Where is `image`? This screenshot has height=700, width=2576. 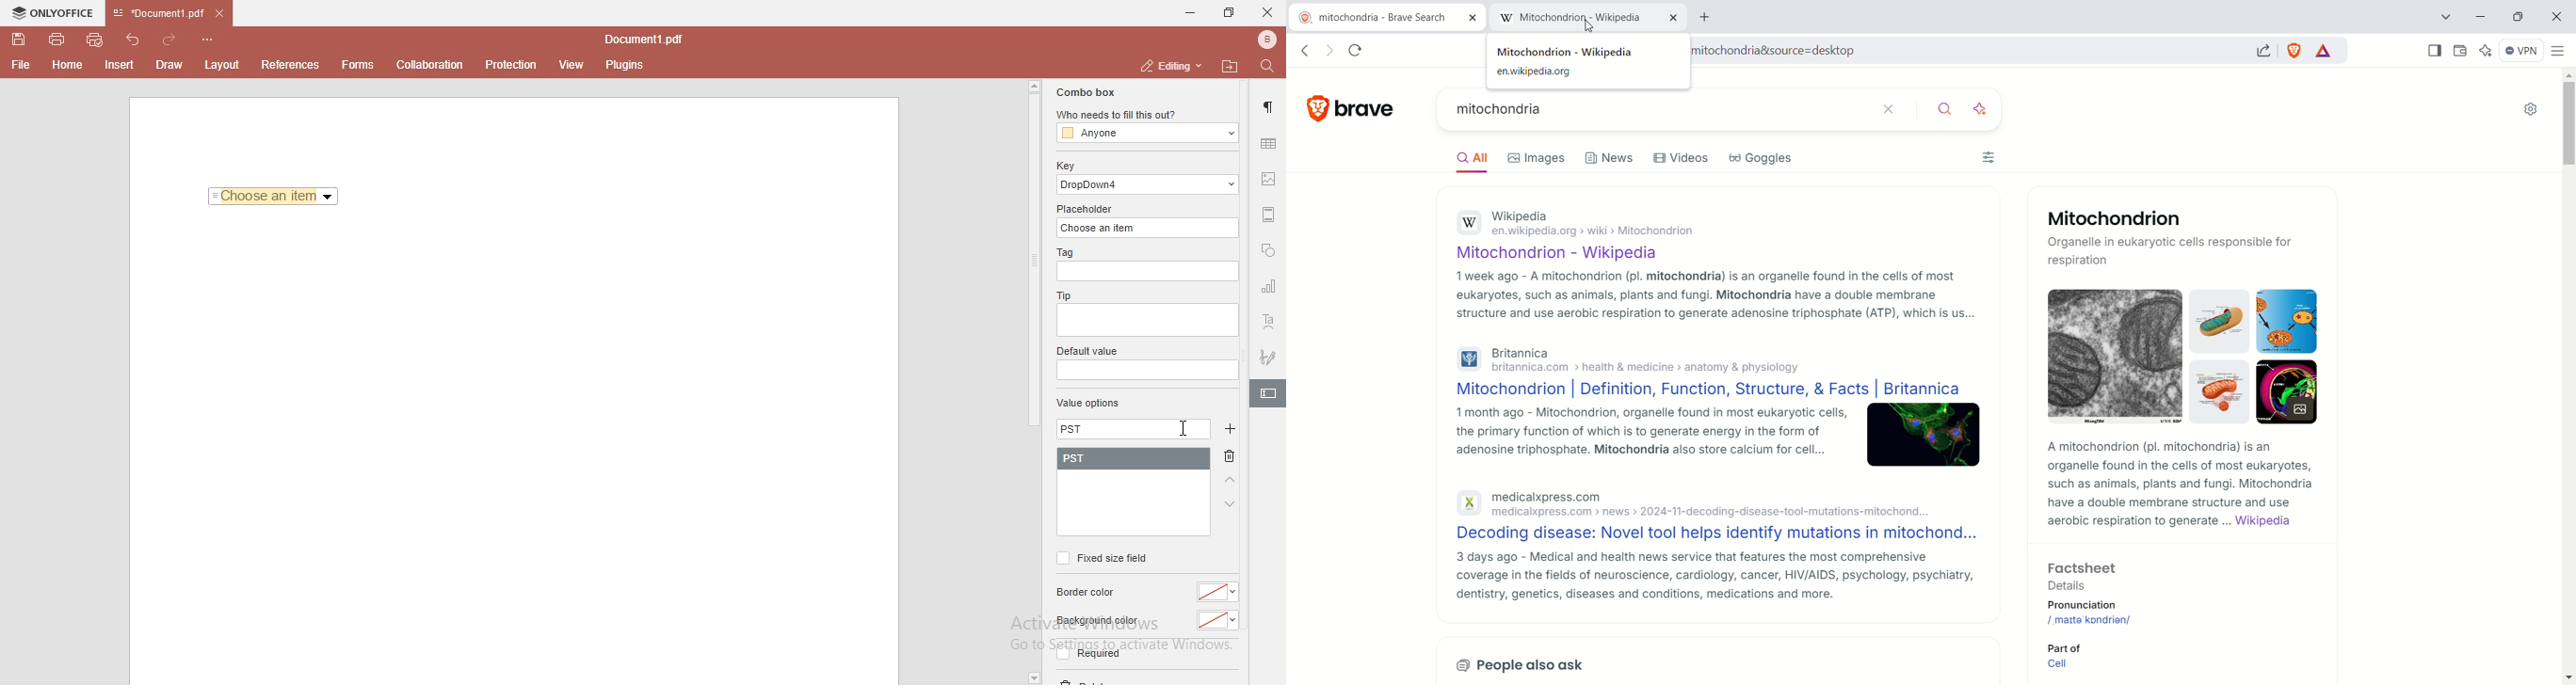 image is located at coordinates (1270, 181).